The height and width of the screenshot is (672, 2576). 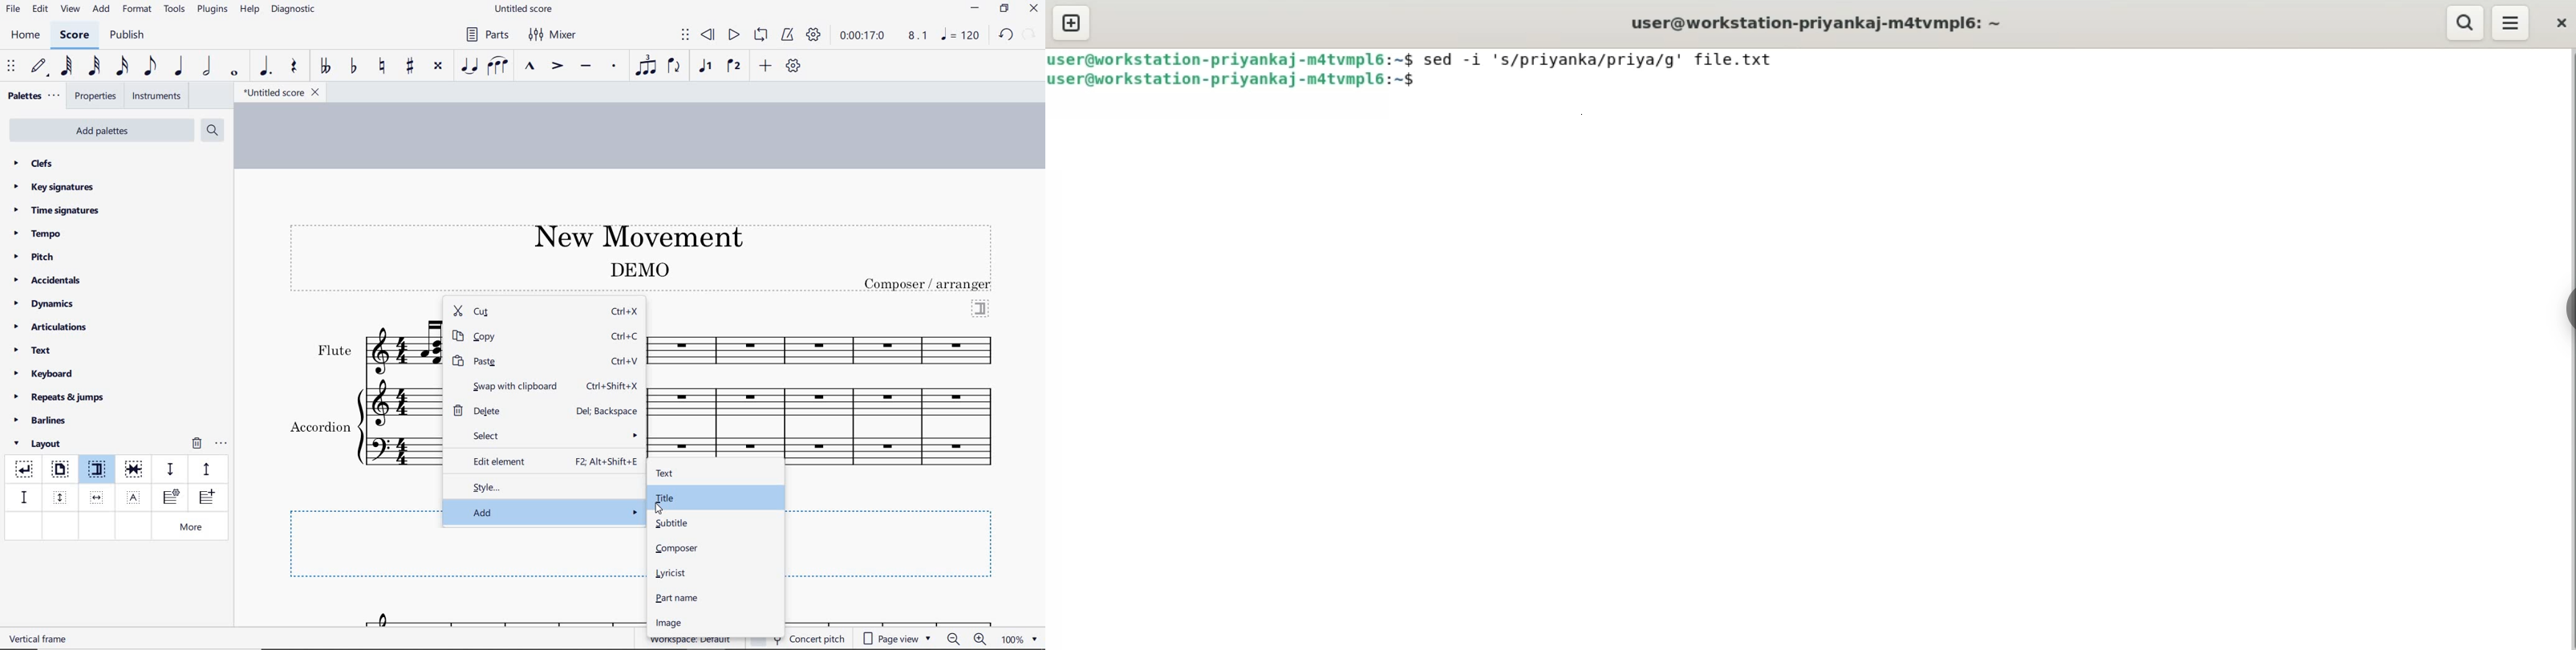 What do you see at coordinates (625, 312) in the screenshot?
I see `Shortcut key` at bounding box center [625, 312].